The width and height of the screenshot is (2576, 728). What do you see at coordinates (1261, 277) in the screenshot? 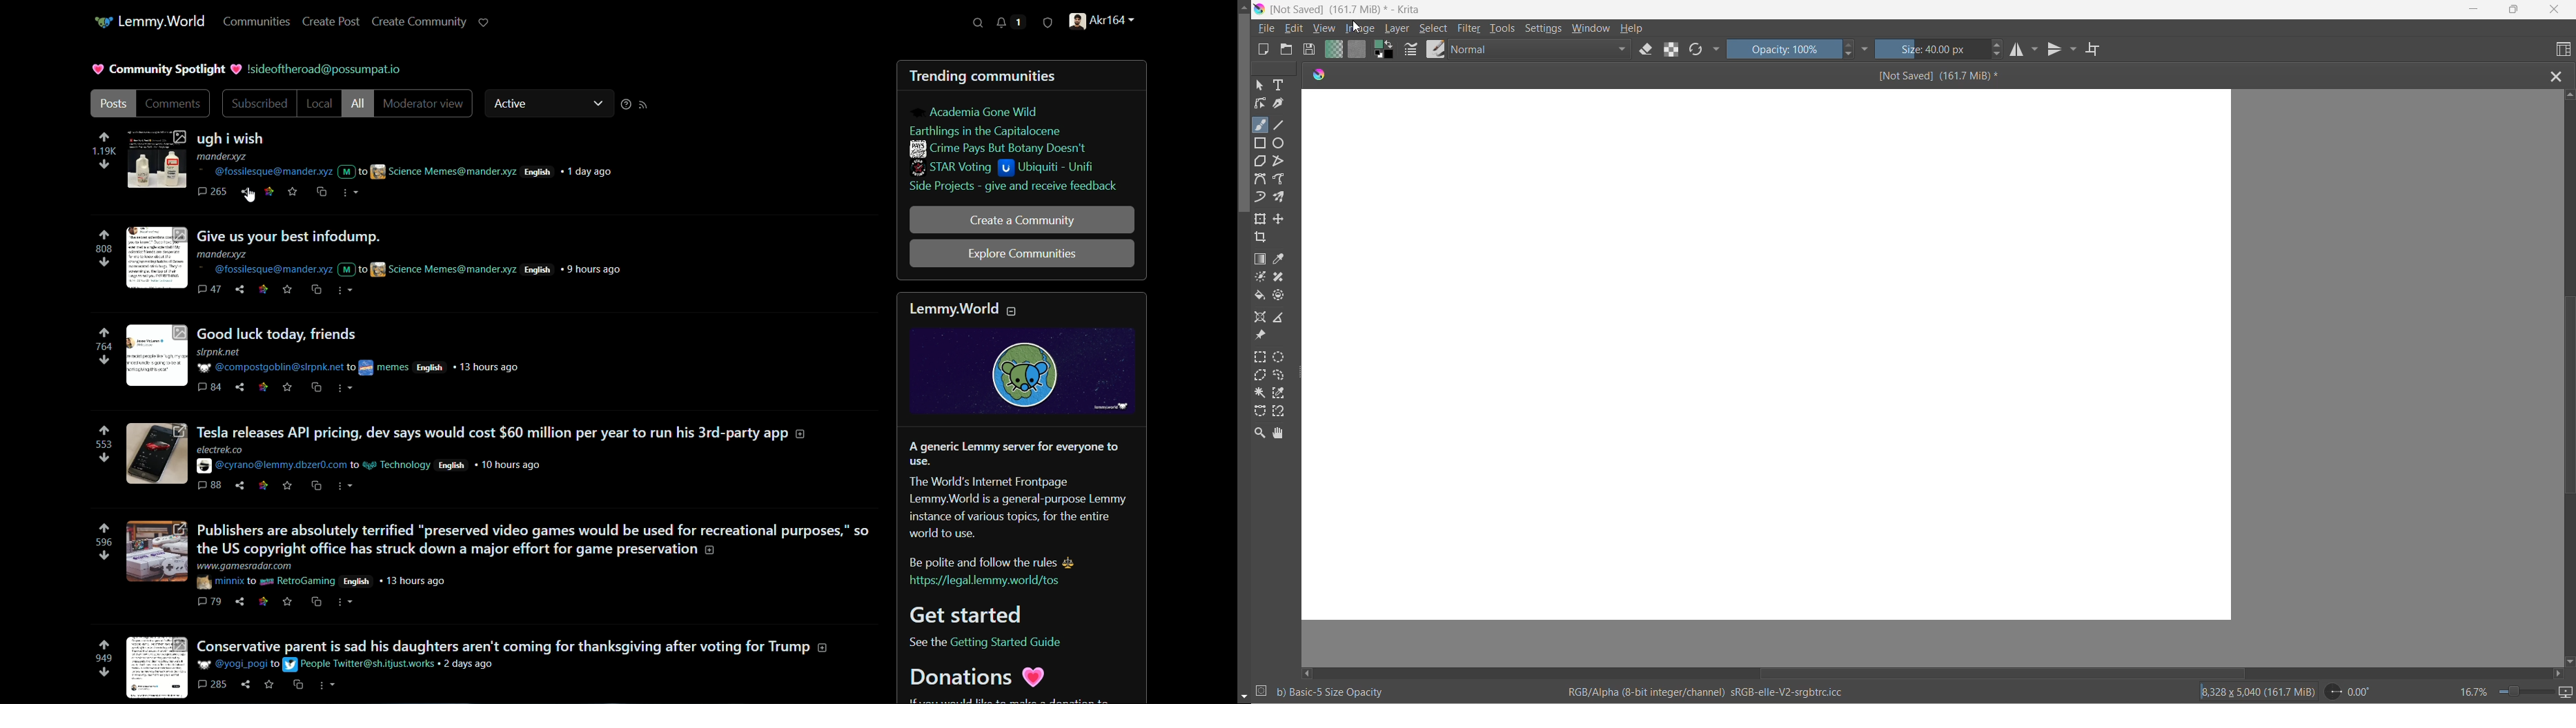
I see `colorize mask tool` at bounding box center [1261, 277].